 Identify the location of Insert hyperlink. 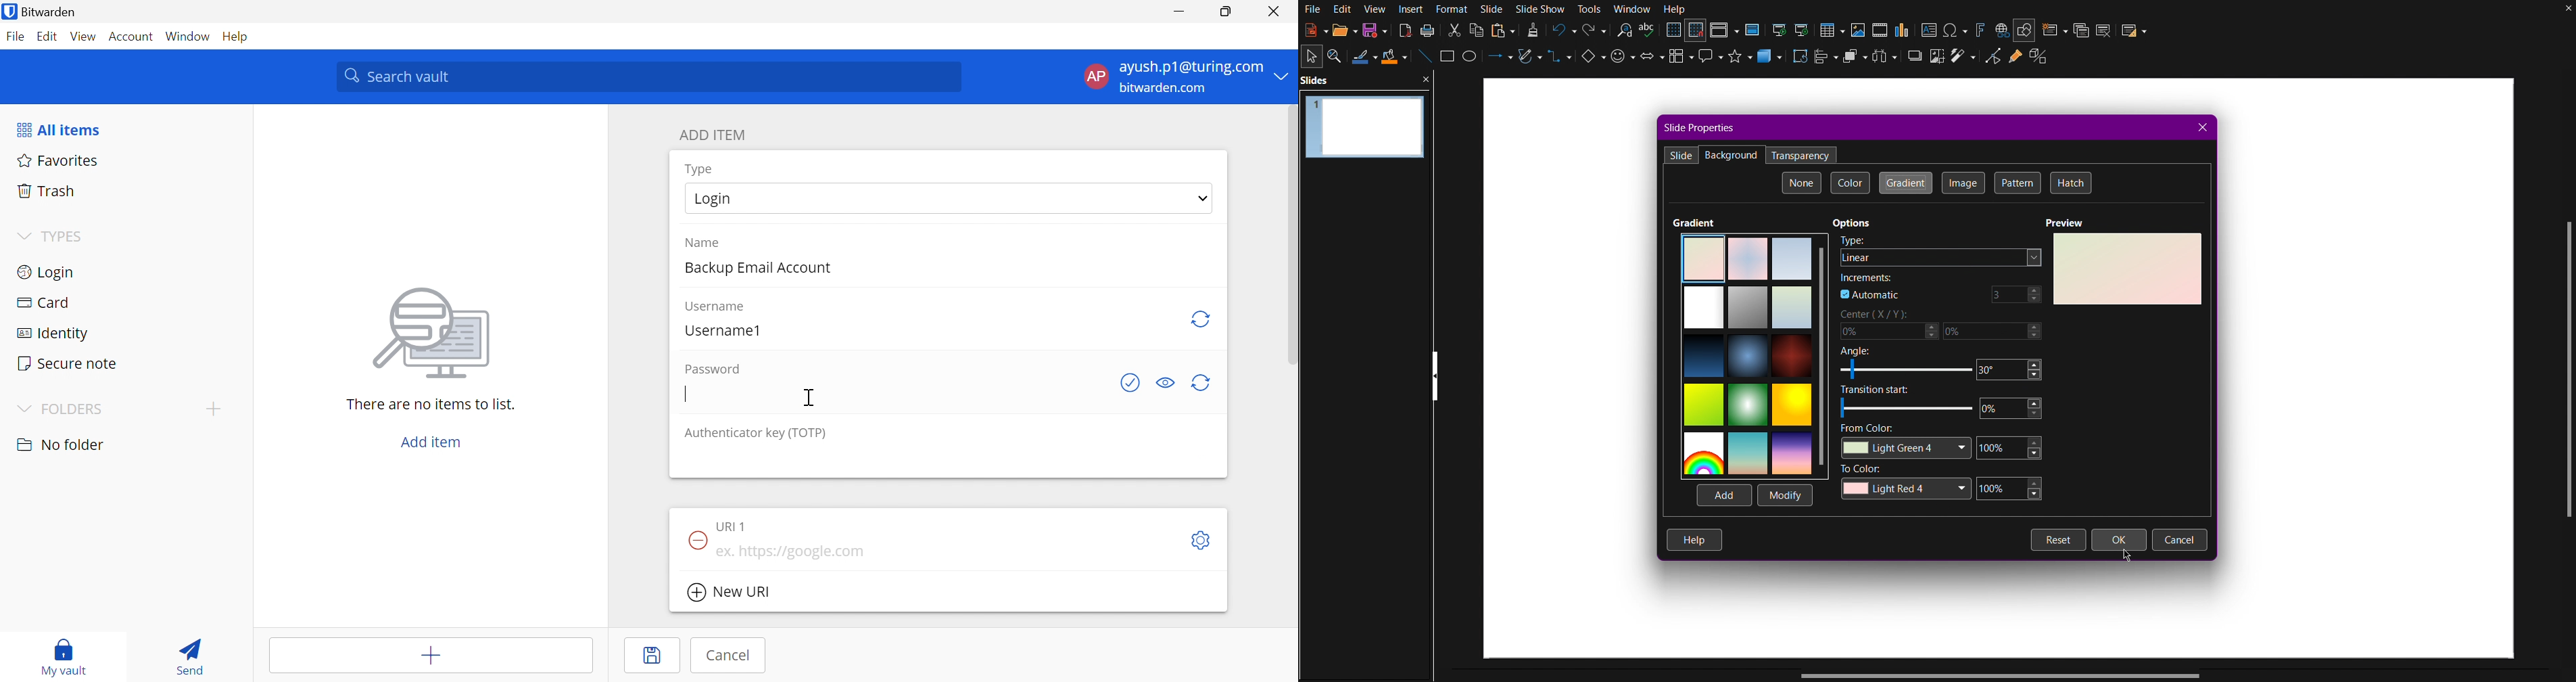
(2002, 29).